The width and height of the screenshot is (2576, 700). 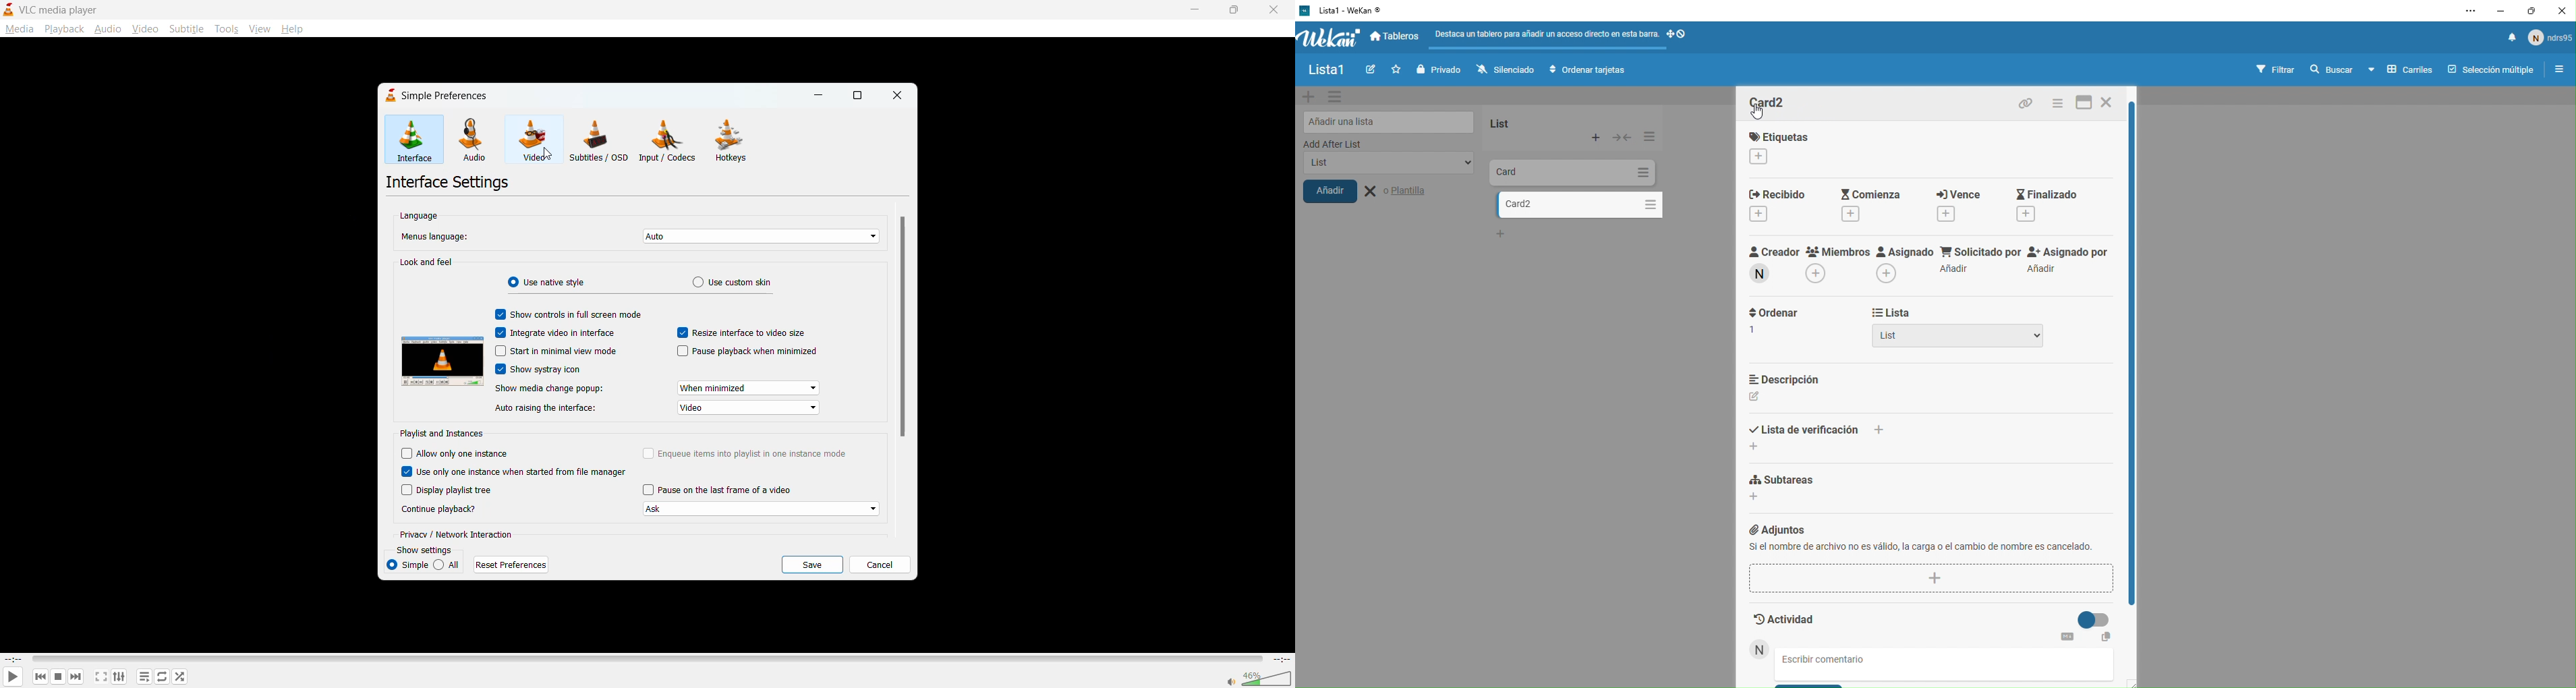 I want to click on settings, so click(x=117, y=678).